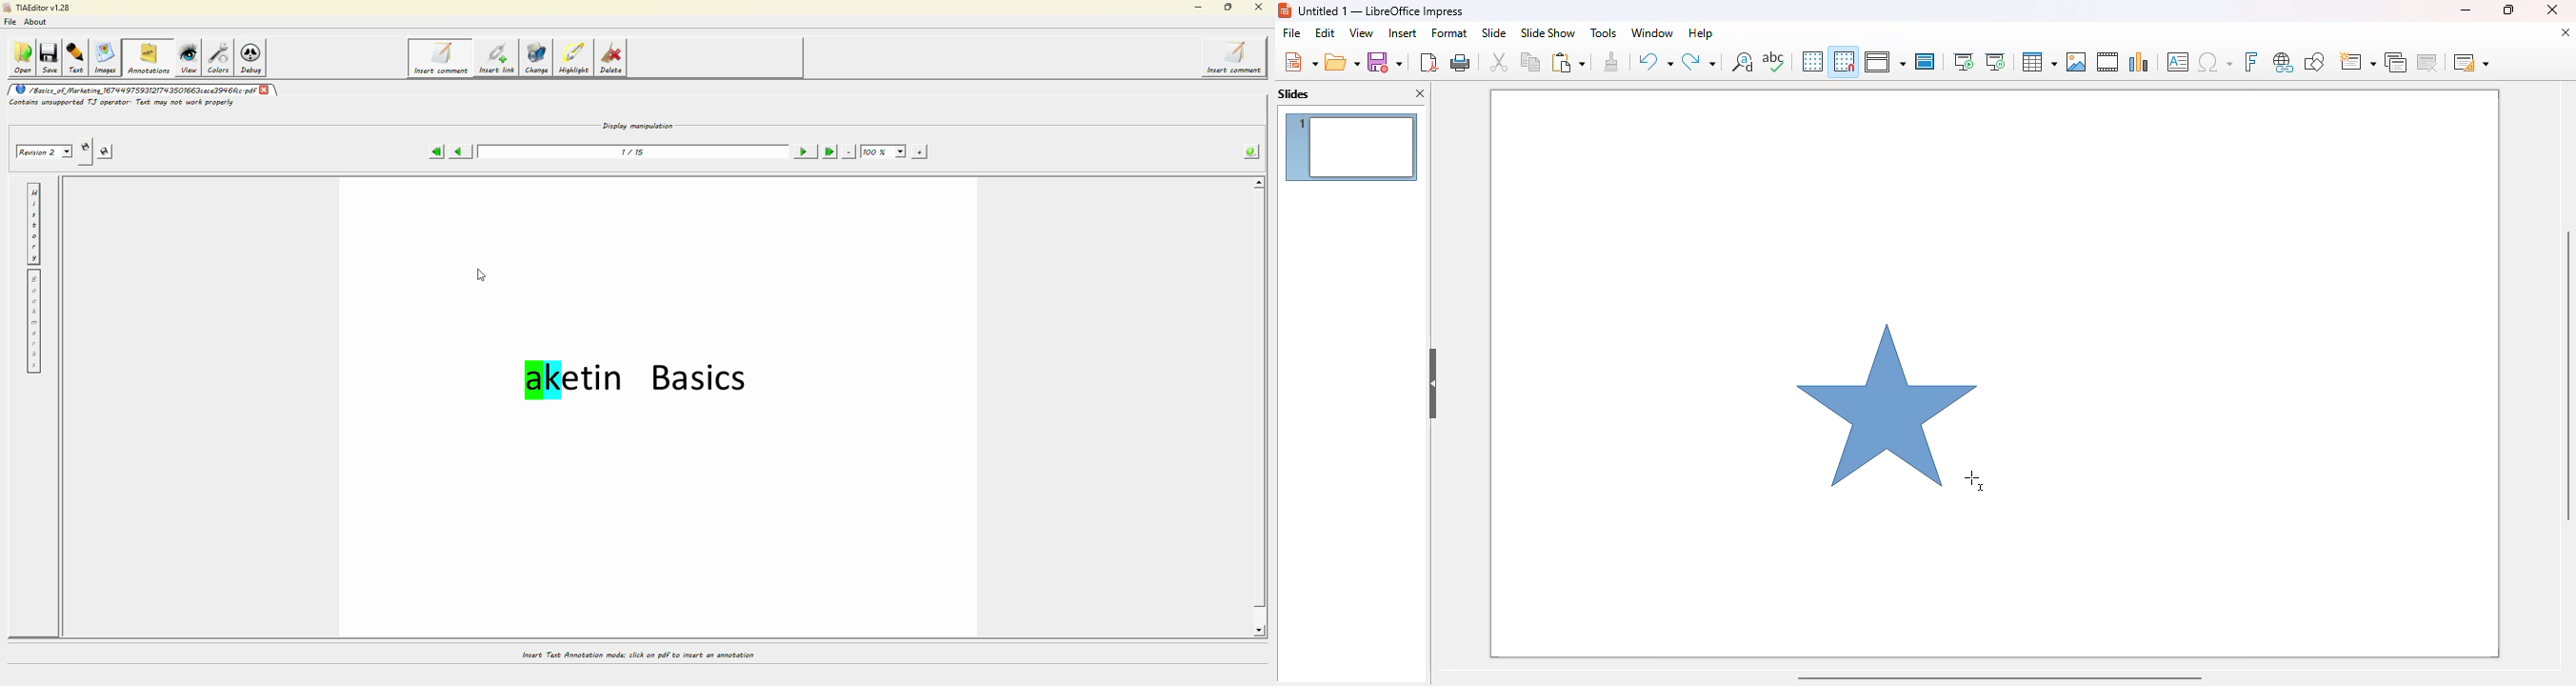  What do you see at coordinates (1343, 63) in the screenshot?
I see `open` at bounding box center [1343, 63].